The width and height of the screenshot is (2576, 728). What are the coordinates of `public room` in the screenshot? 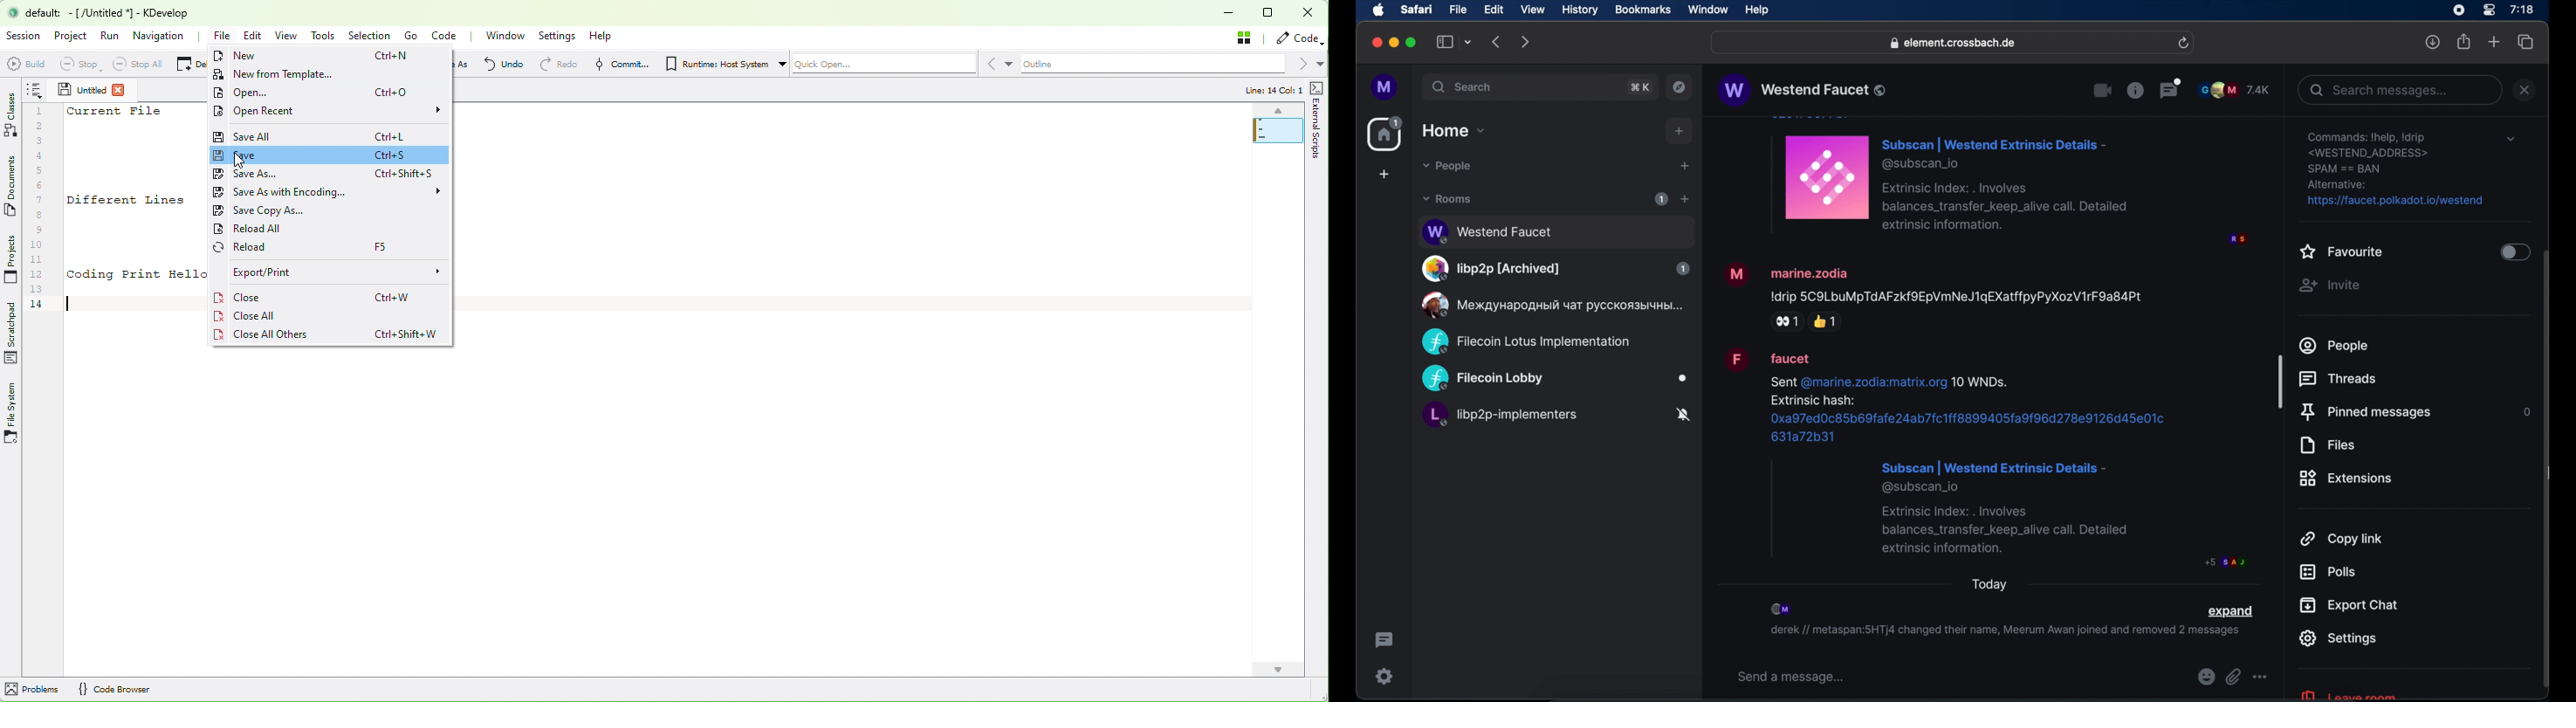 It's located at (1550, 305).